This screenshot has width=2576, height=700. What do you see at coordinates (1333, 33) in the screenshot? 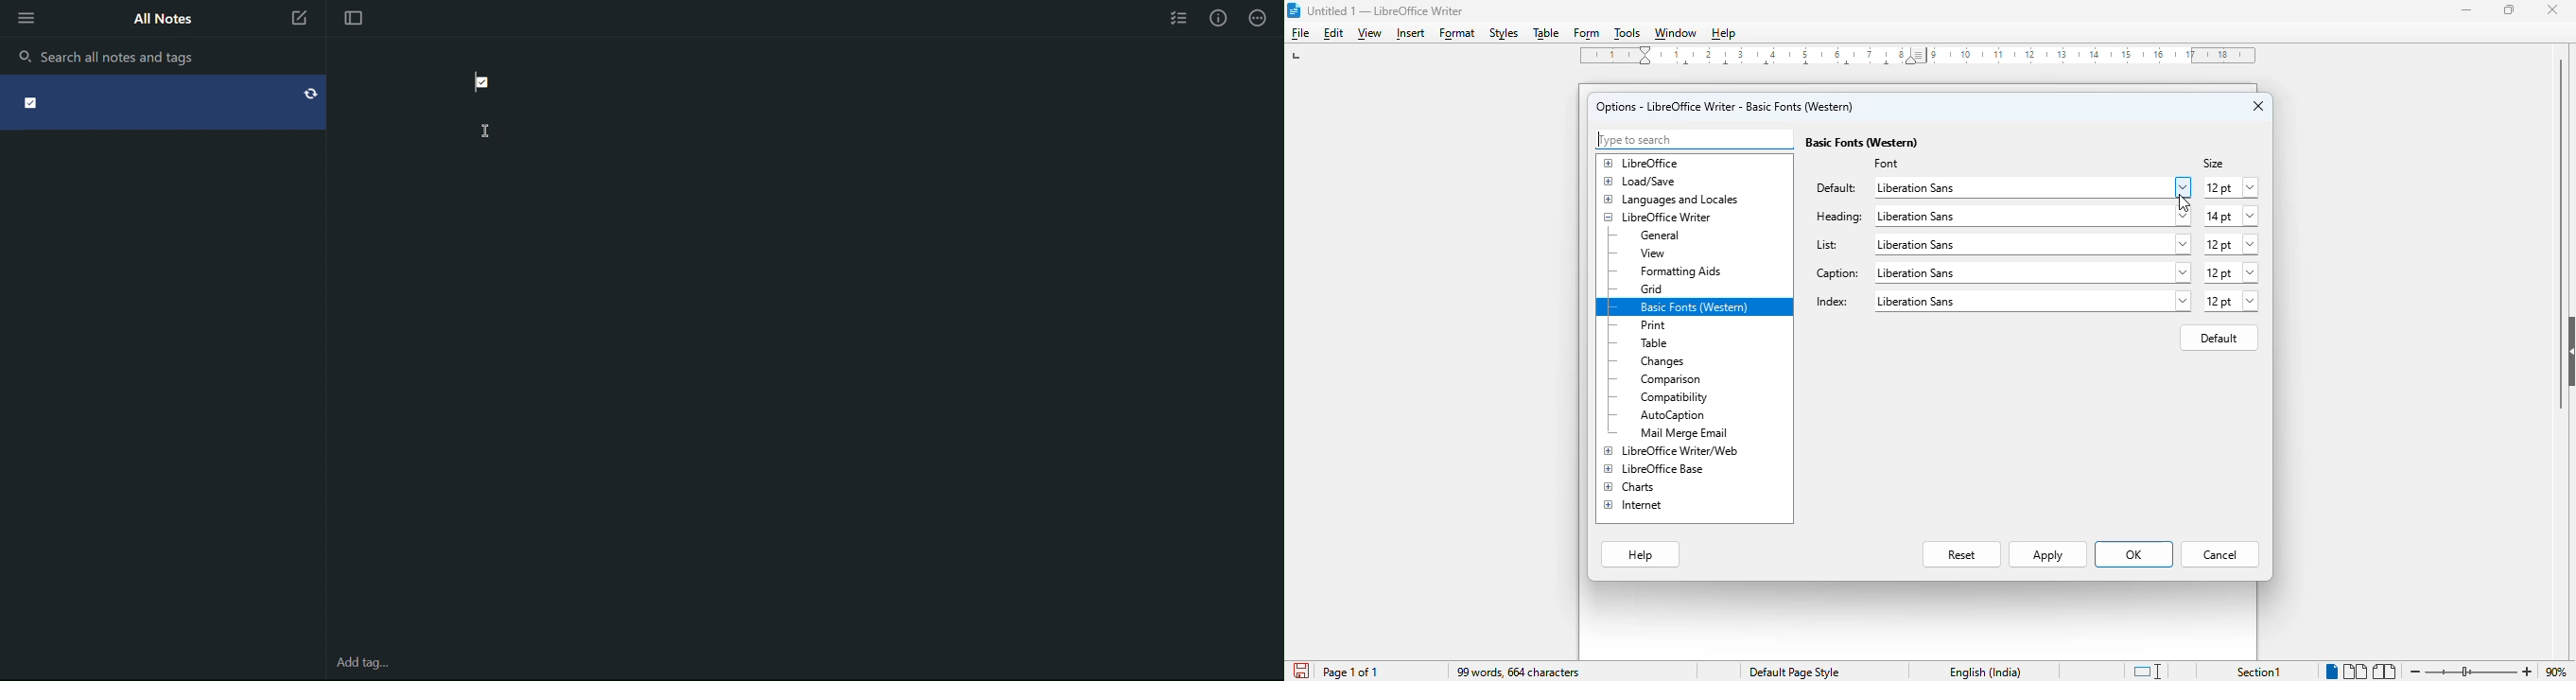
I see `edit` at bounding box center [1333, 33].